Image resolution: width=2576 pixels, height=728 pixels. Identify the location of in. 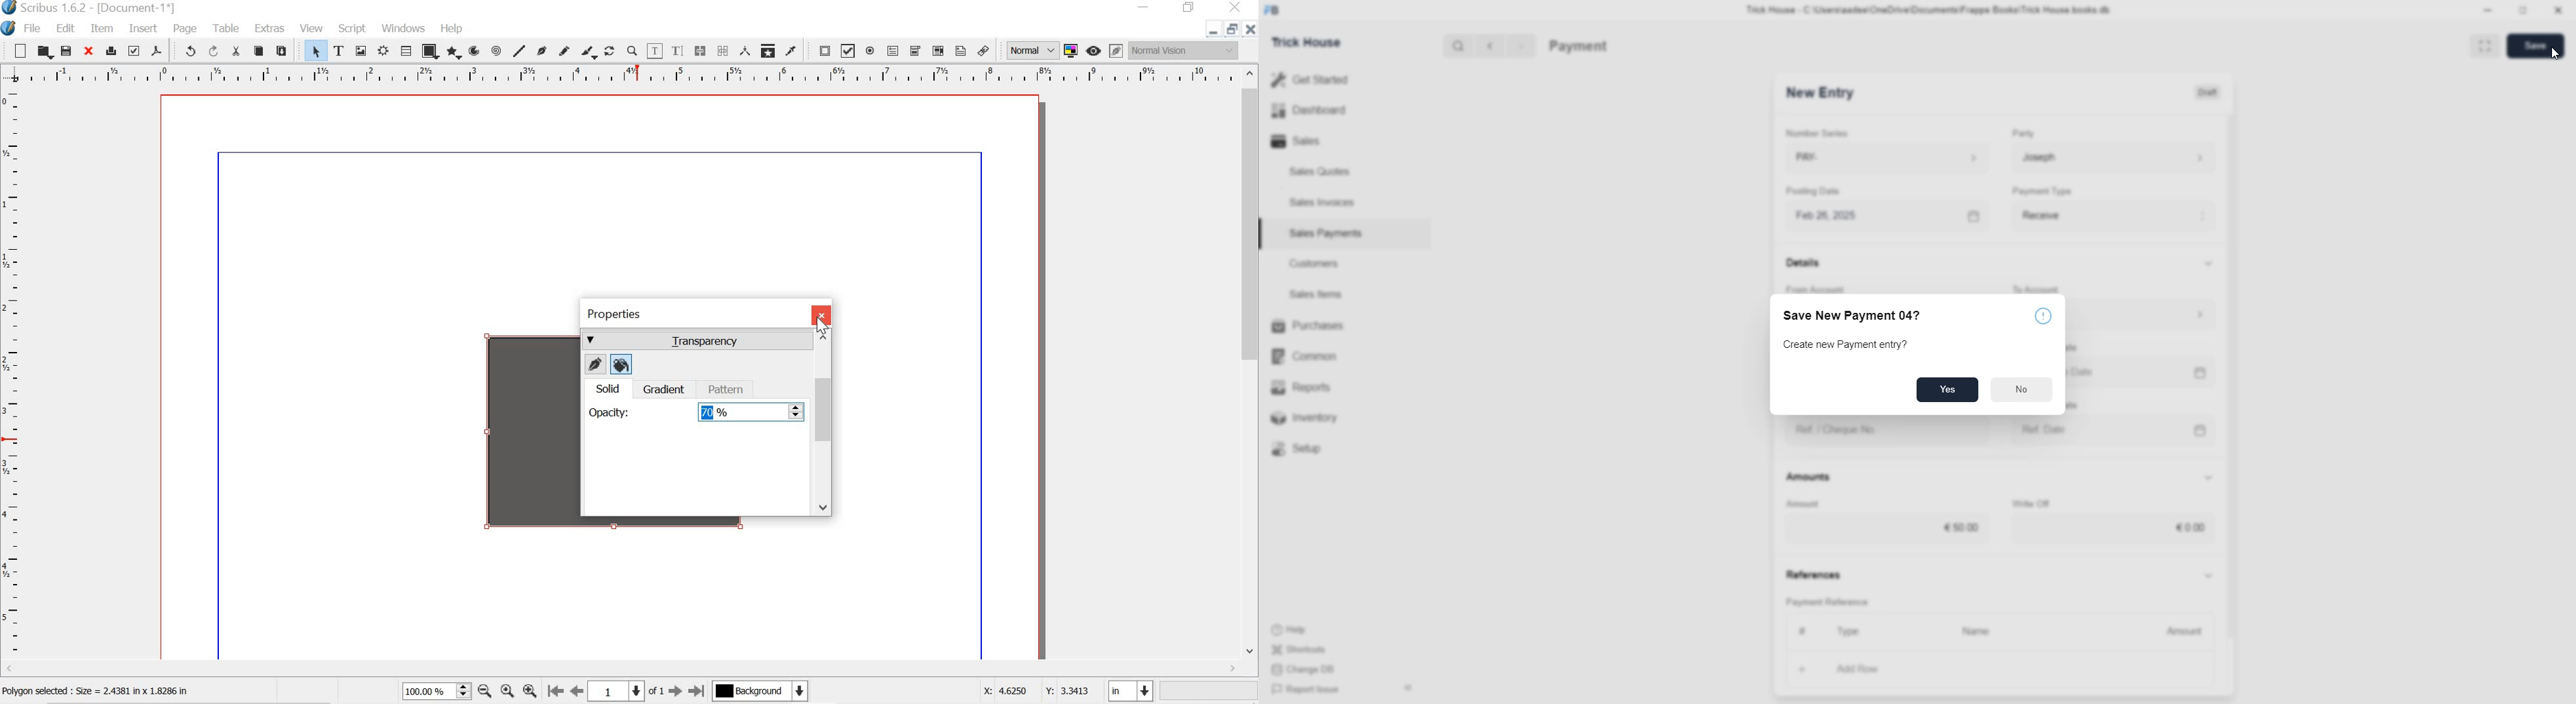
(1129, 692).